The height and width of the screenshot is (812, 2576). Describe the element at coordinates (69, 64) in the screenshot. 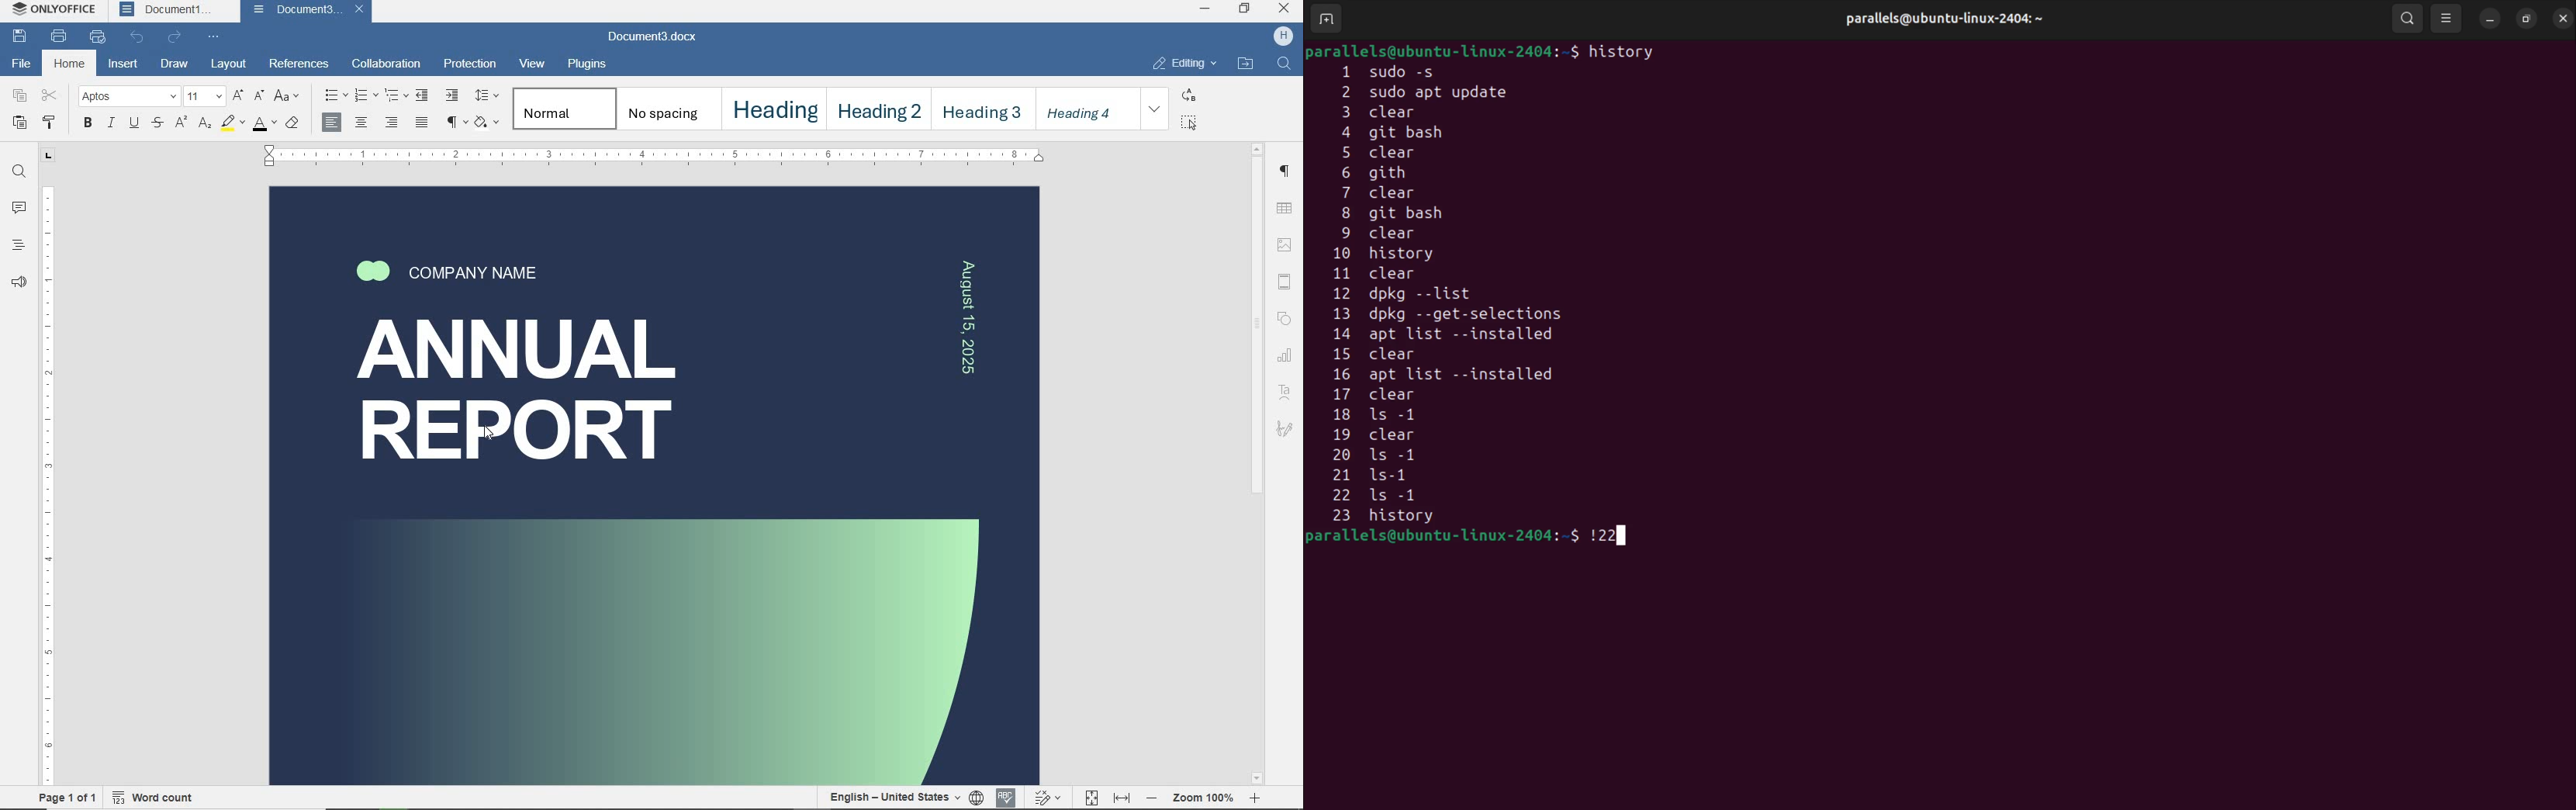

I see `Home` at that location.